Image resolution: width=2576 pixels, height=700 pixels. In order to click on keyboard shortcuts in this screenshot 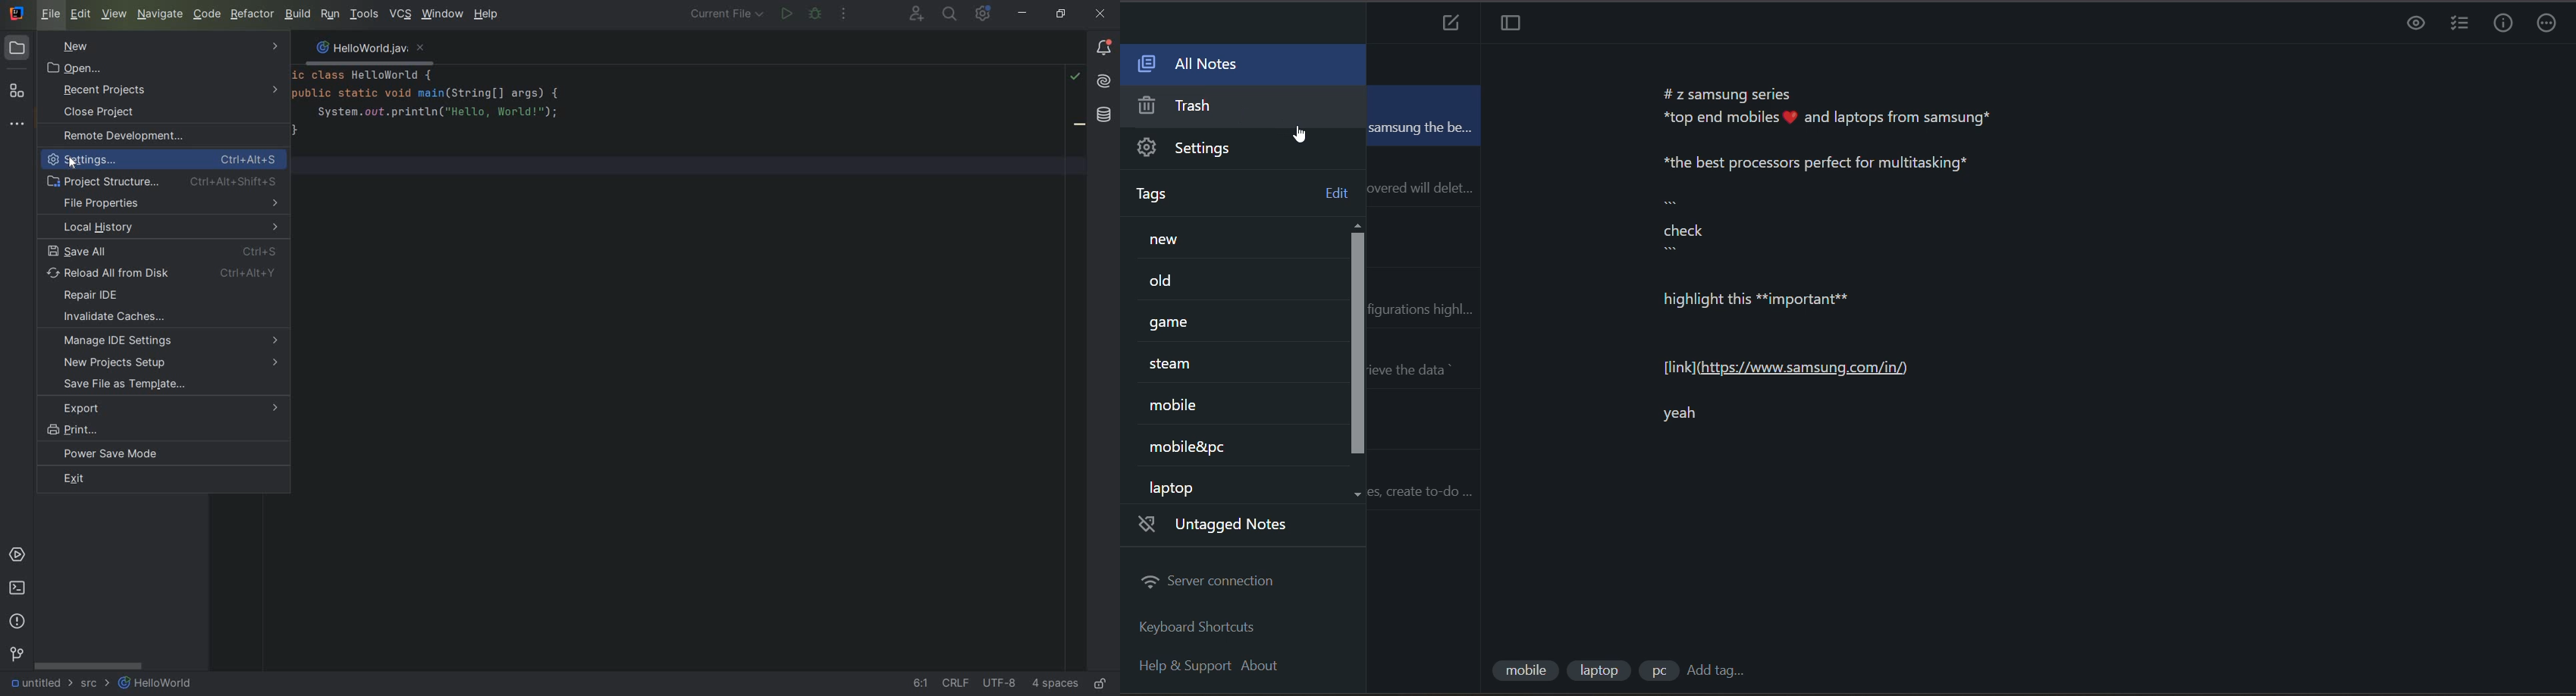, I will do `click(1205, 632)`.